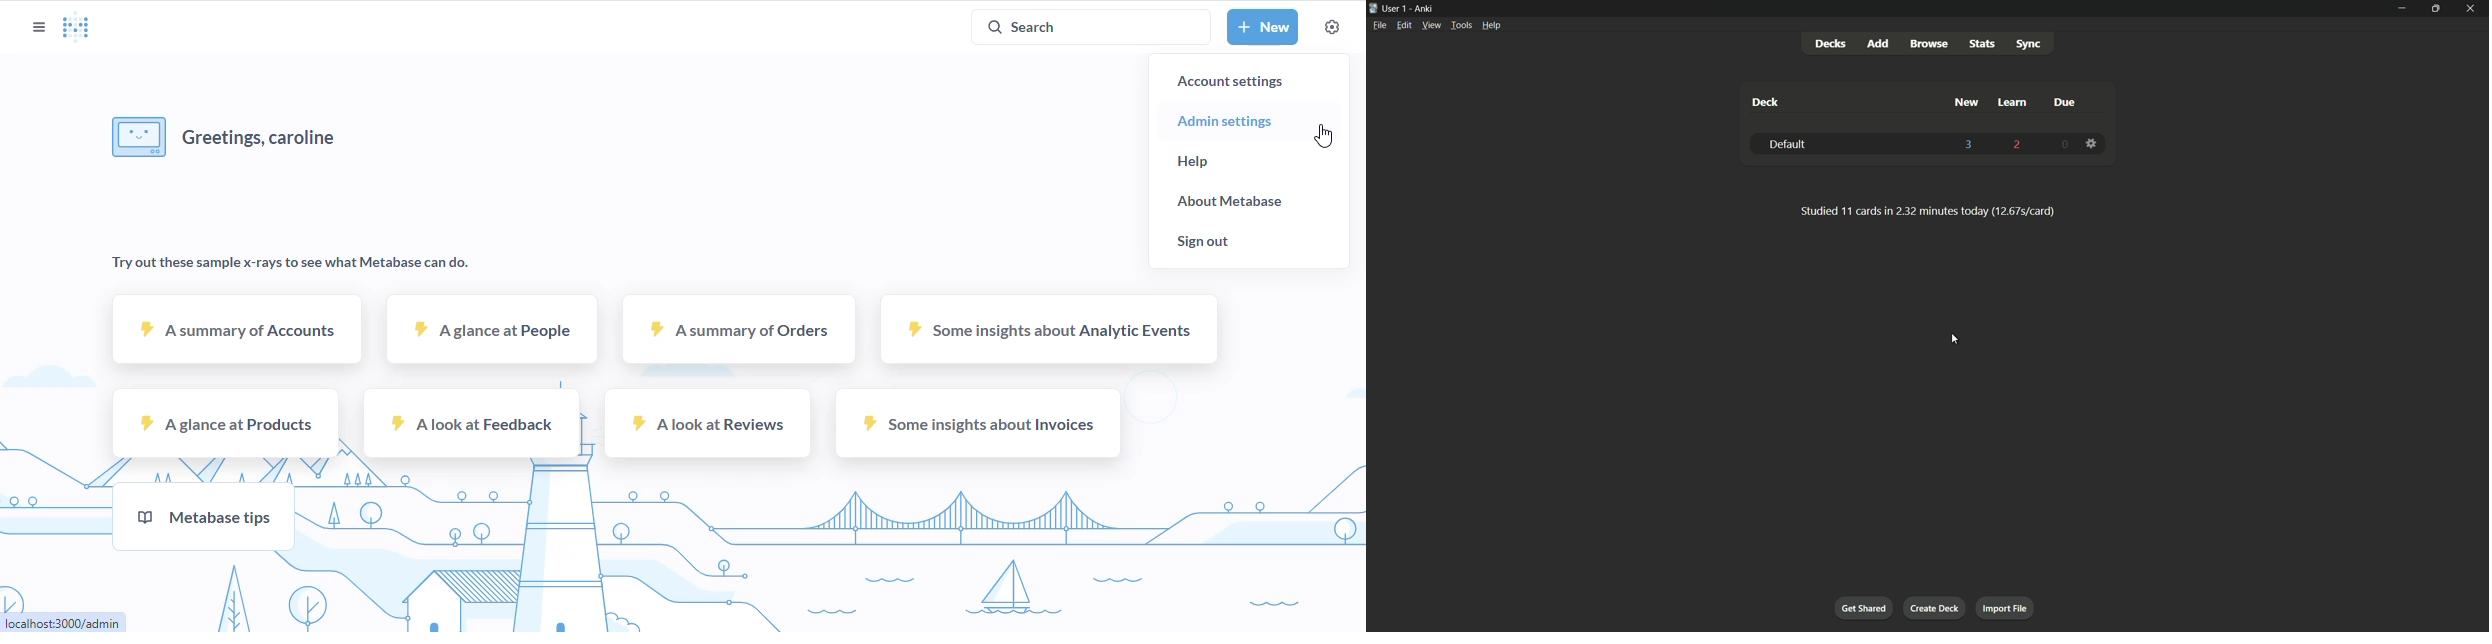 This screenshot has width=2492, height=644. I want to click on minimize, so click(2402, 9).